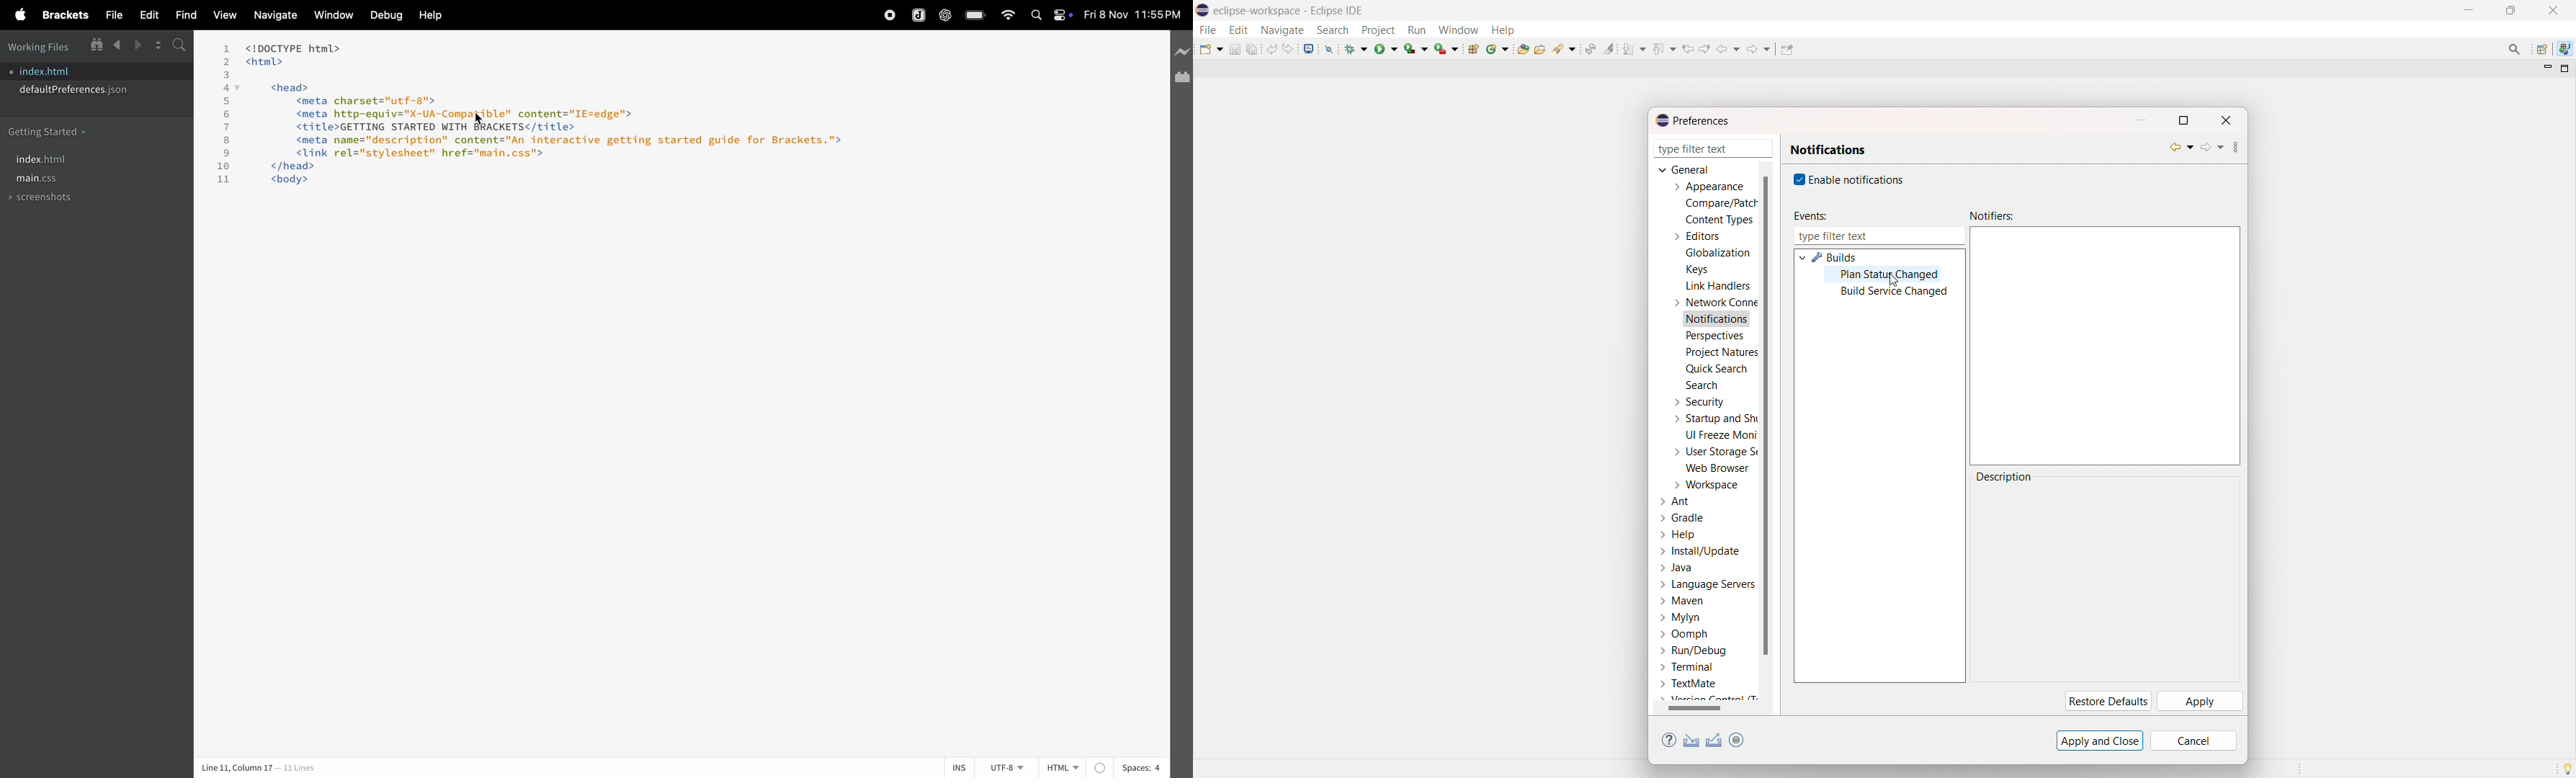  Describe the element at coordinates (1712, 451) in the screenshot. I see `user storage service` at that location.